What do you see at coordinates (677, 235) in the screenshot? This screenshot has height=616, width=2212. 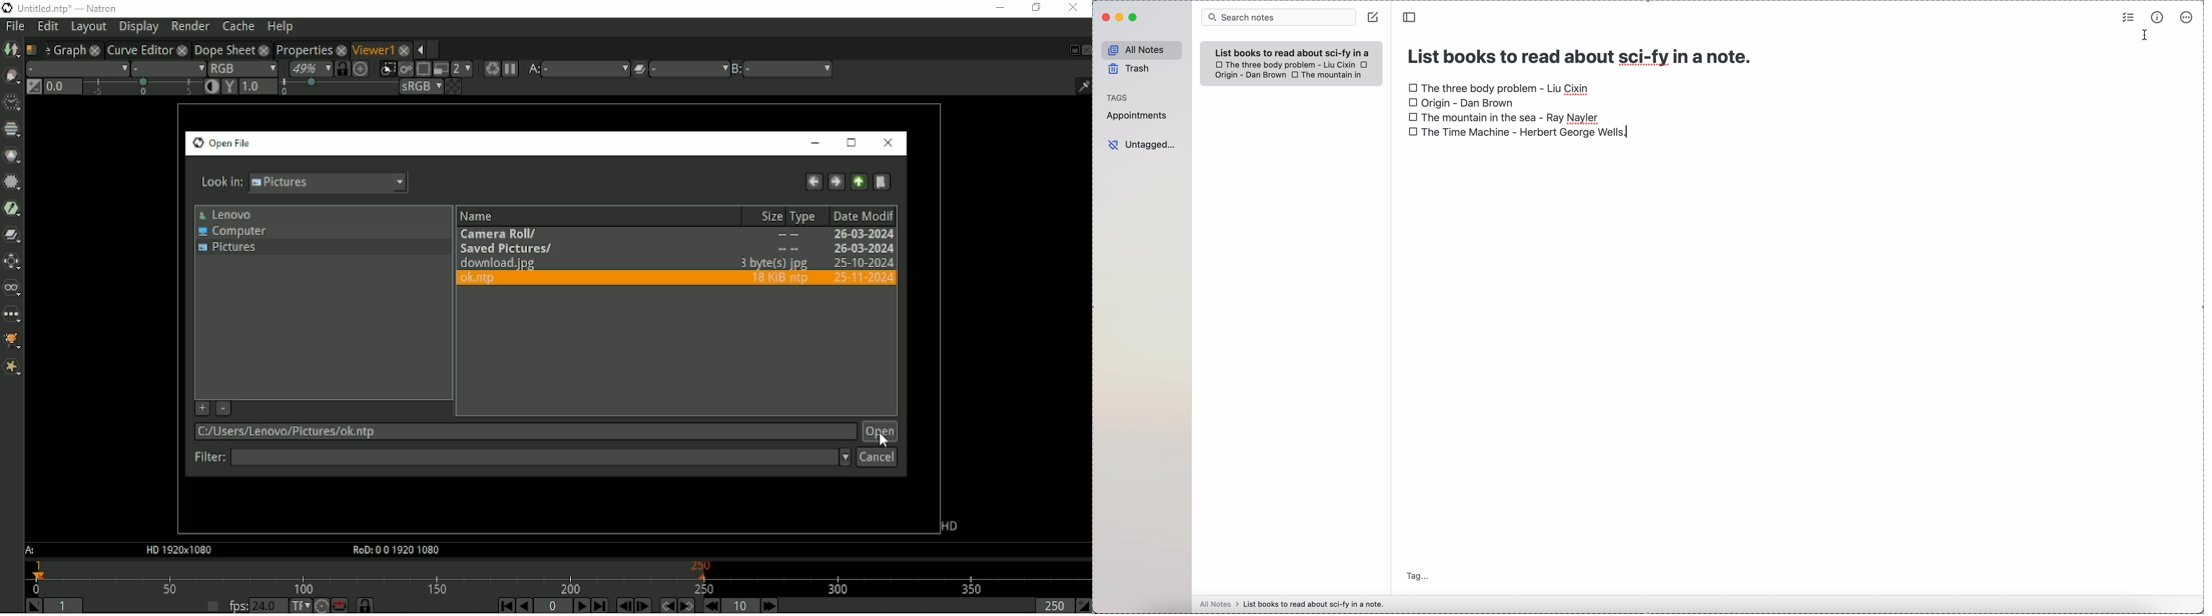 I see `Camera Roll/` at bounding box center [677, 235].